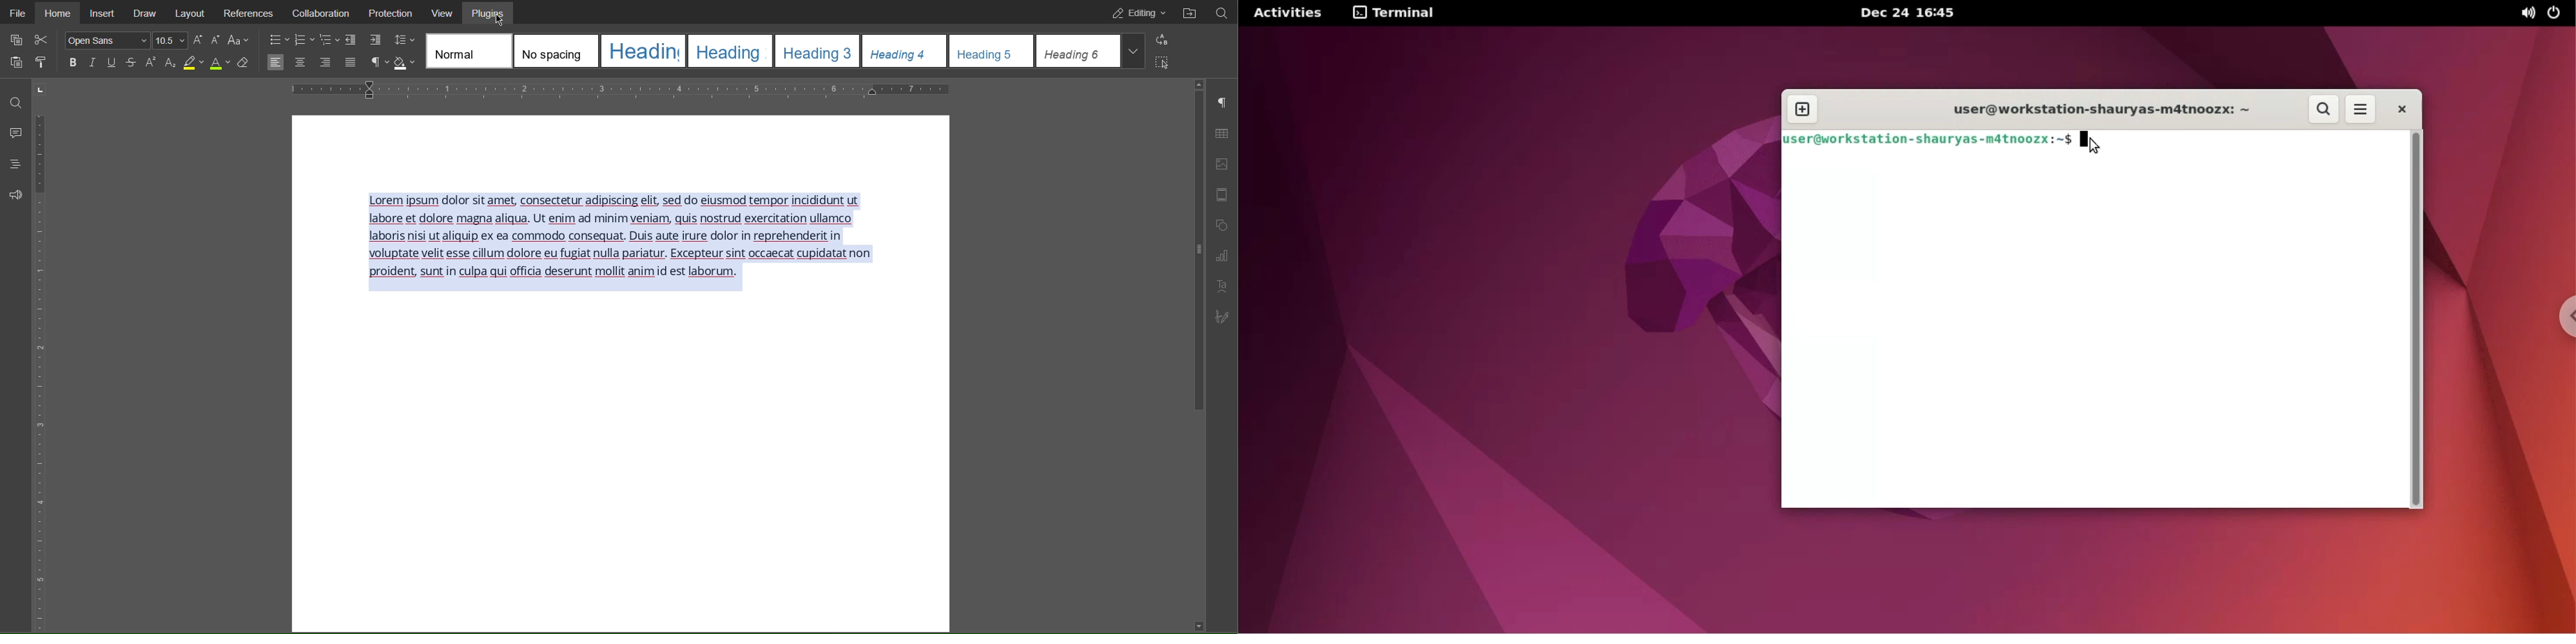  I want to click on Fill Color, so click(406, 62).